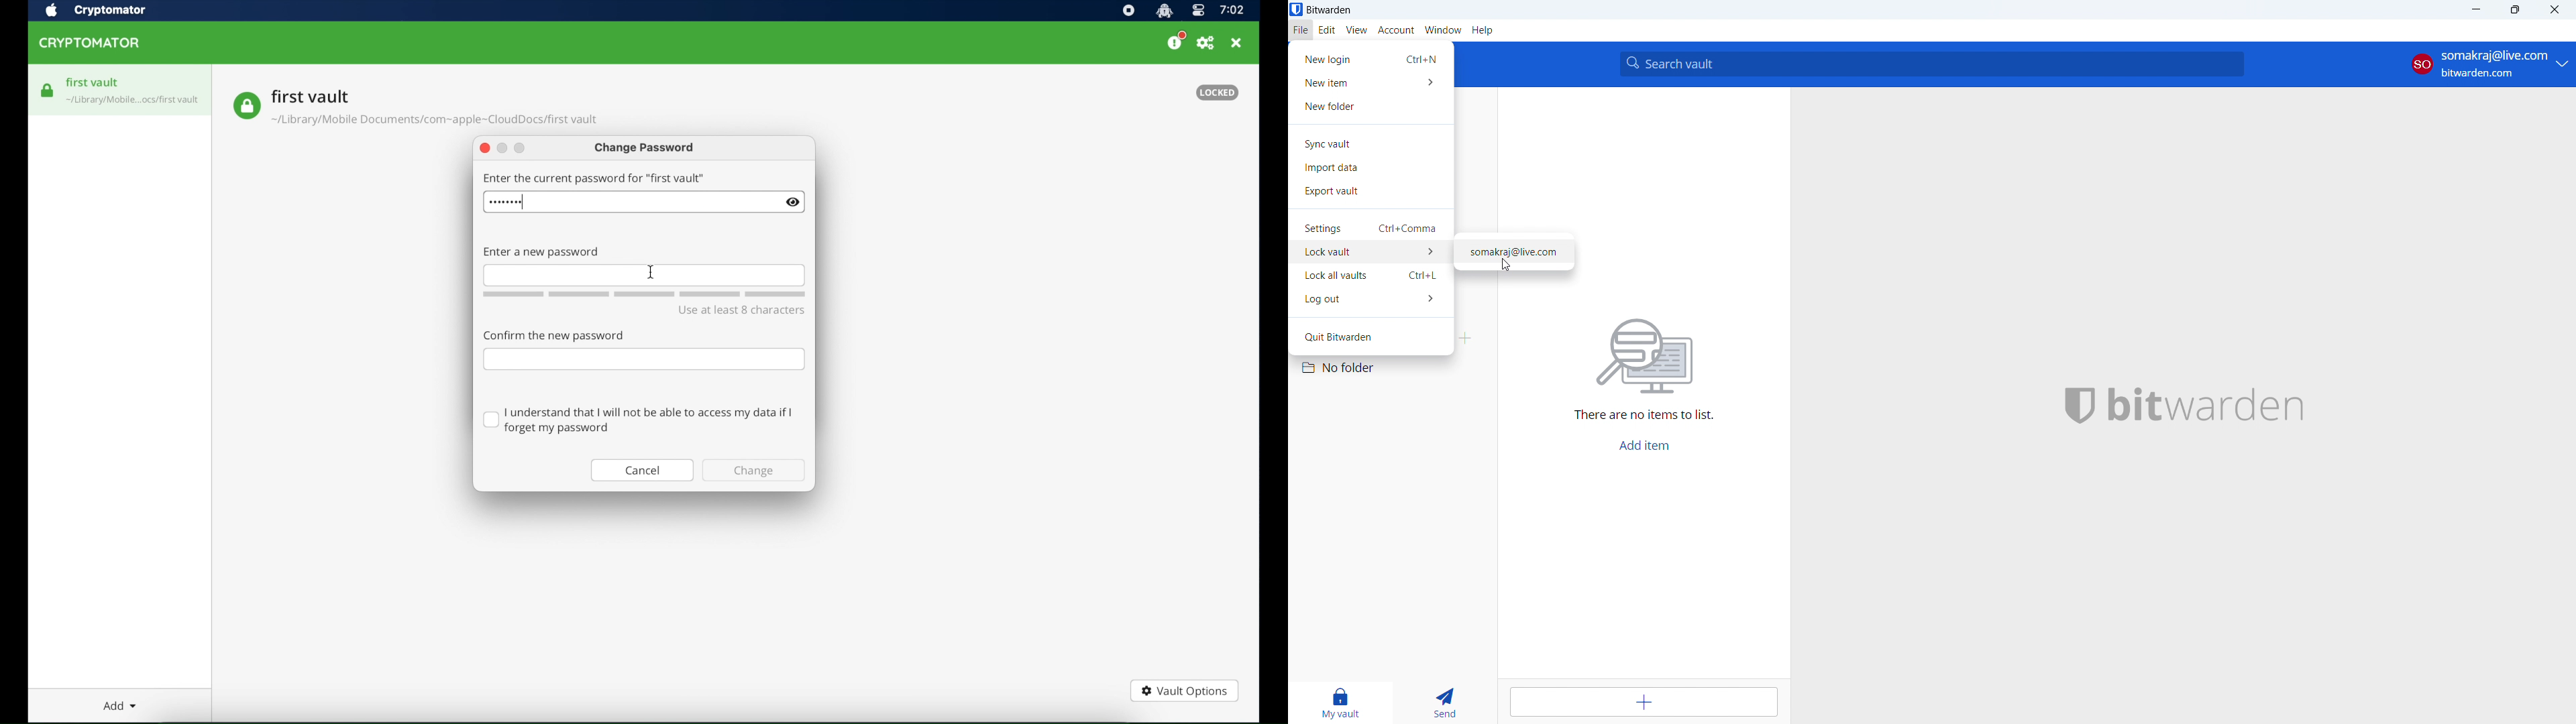 The image size is (2576, 728). I want to click on title, so click(1330, 10).